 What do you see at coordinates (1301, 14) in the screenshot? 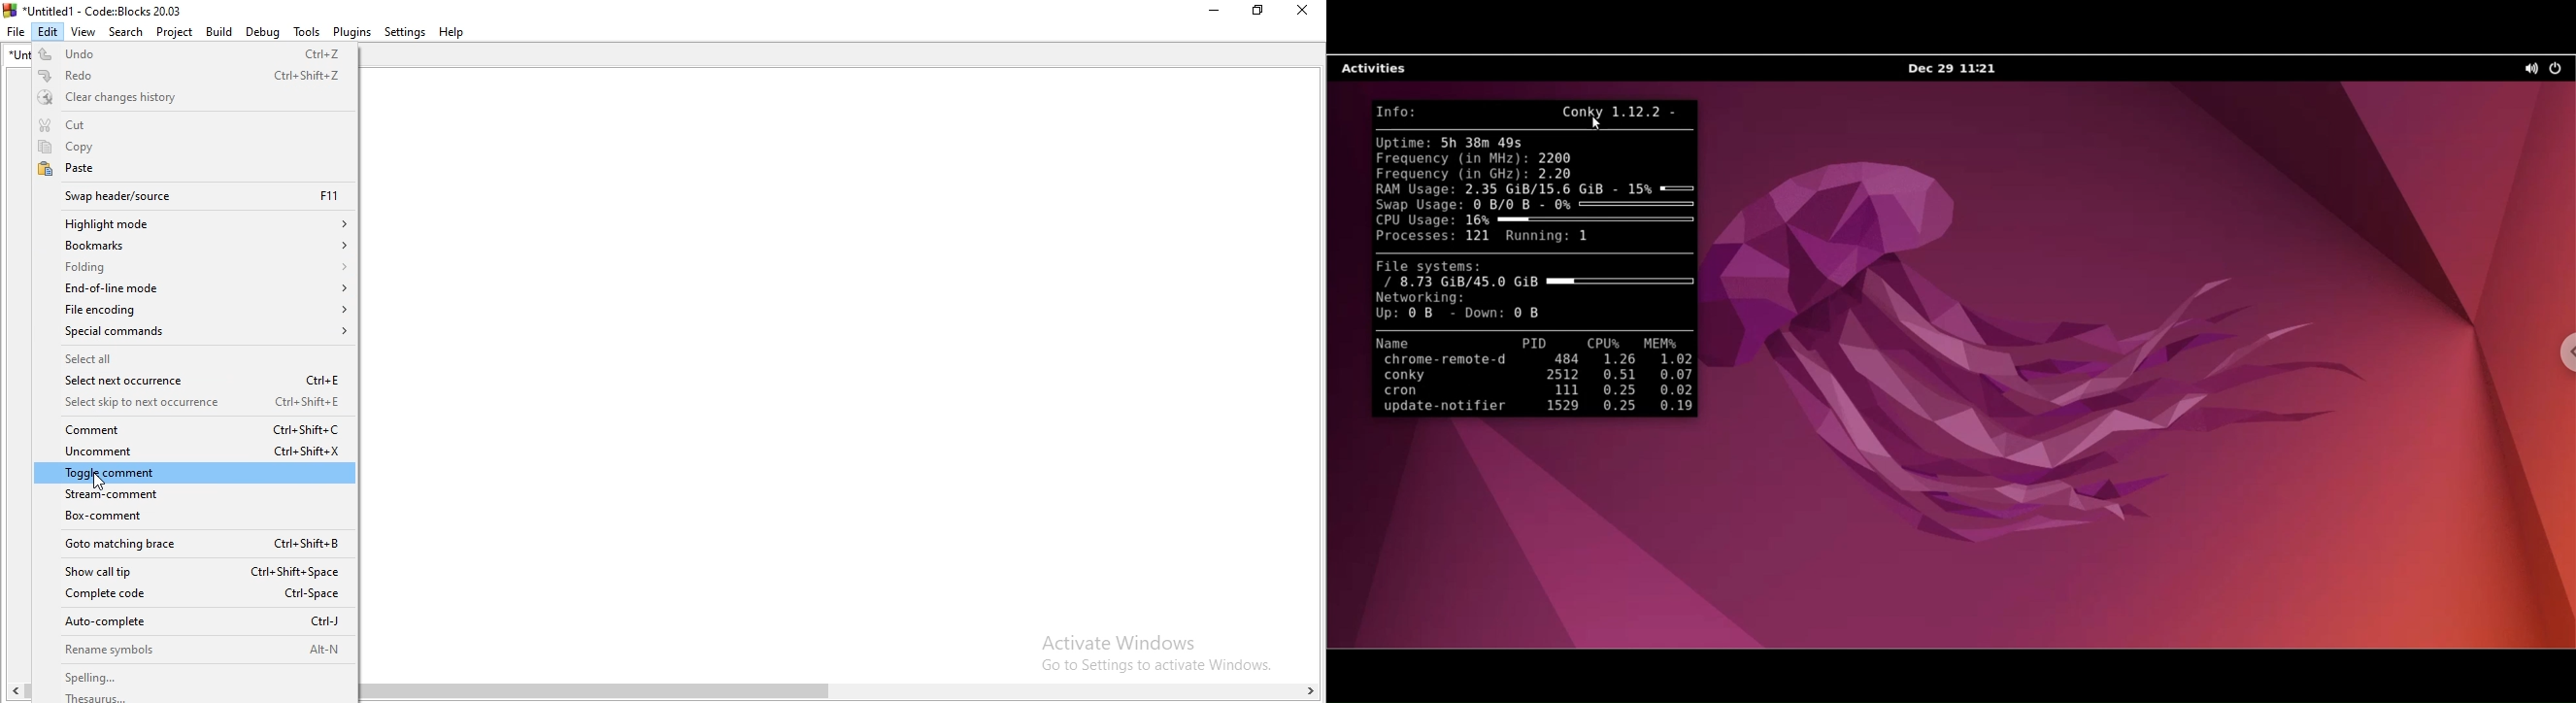
I see `Close` at bounding box center [1301, 14].